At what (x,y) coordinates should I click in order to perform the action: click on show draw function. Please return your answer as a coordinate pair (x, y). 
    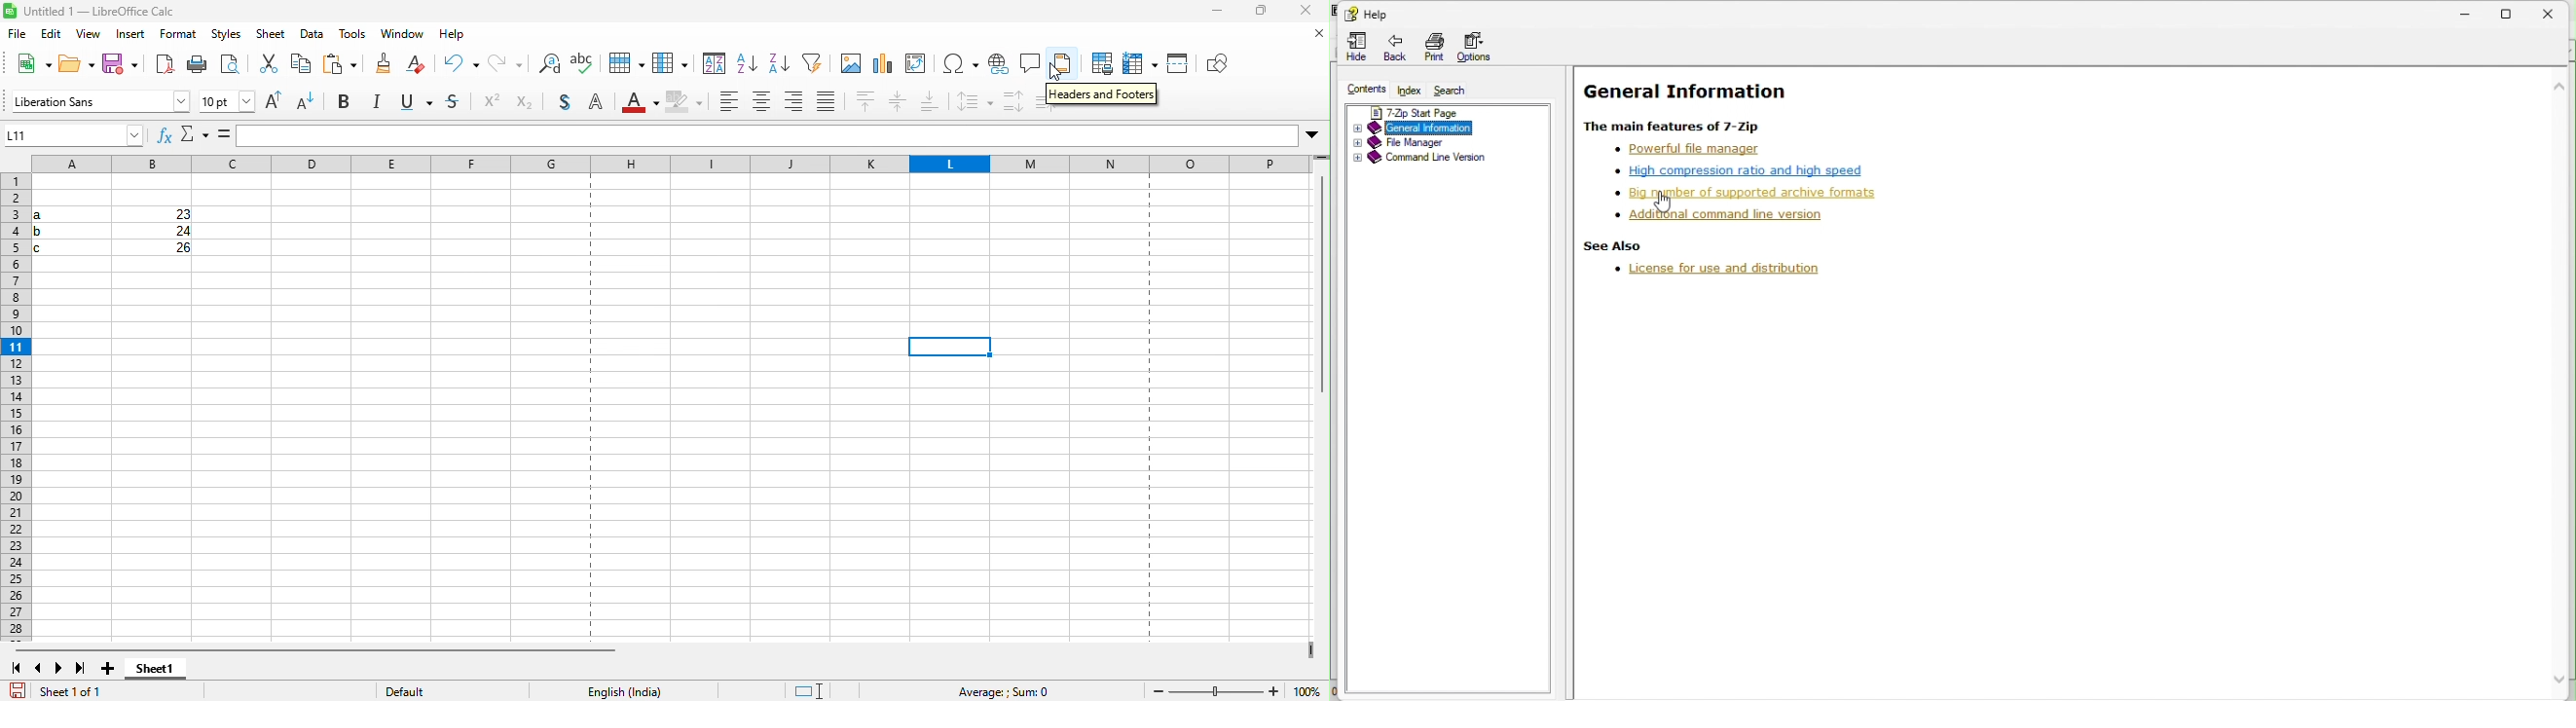
    Looking at the image, I should click on (1219, 65).